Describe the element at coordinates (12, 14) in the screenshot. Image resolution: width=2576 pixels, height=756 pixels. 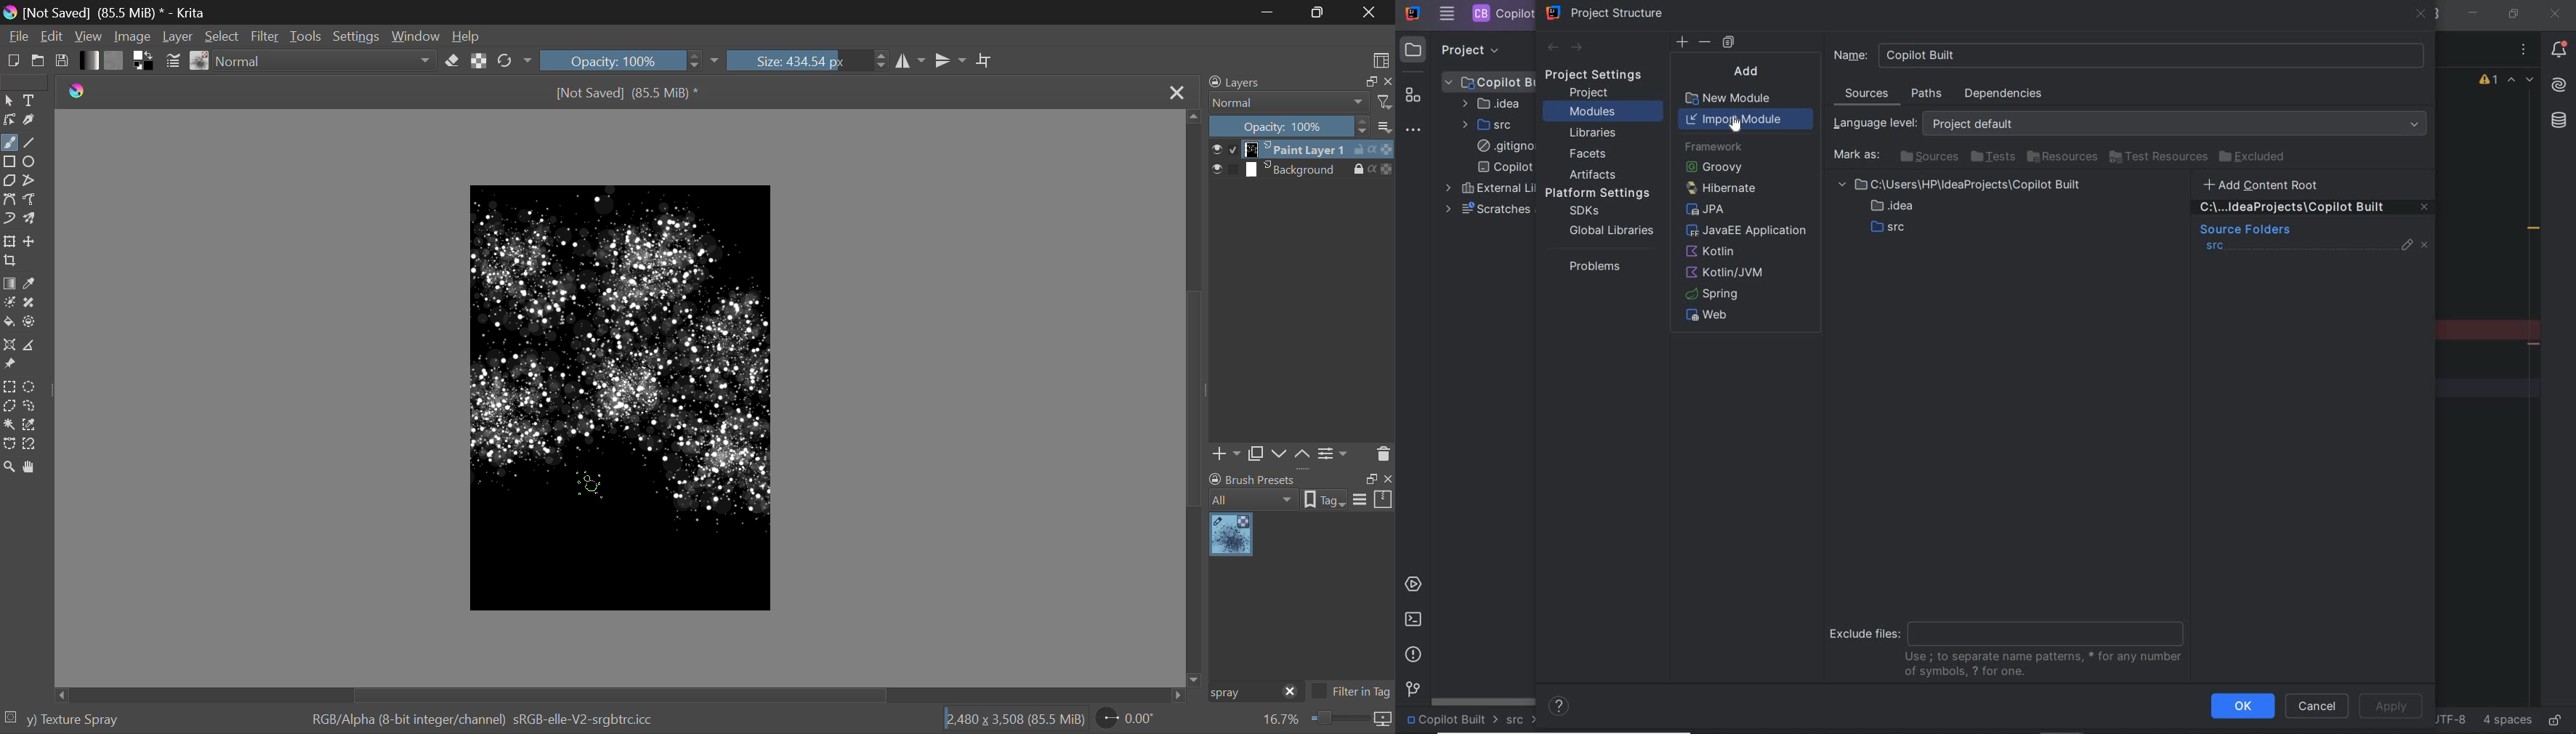
I see `logo` at that location.